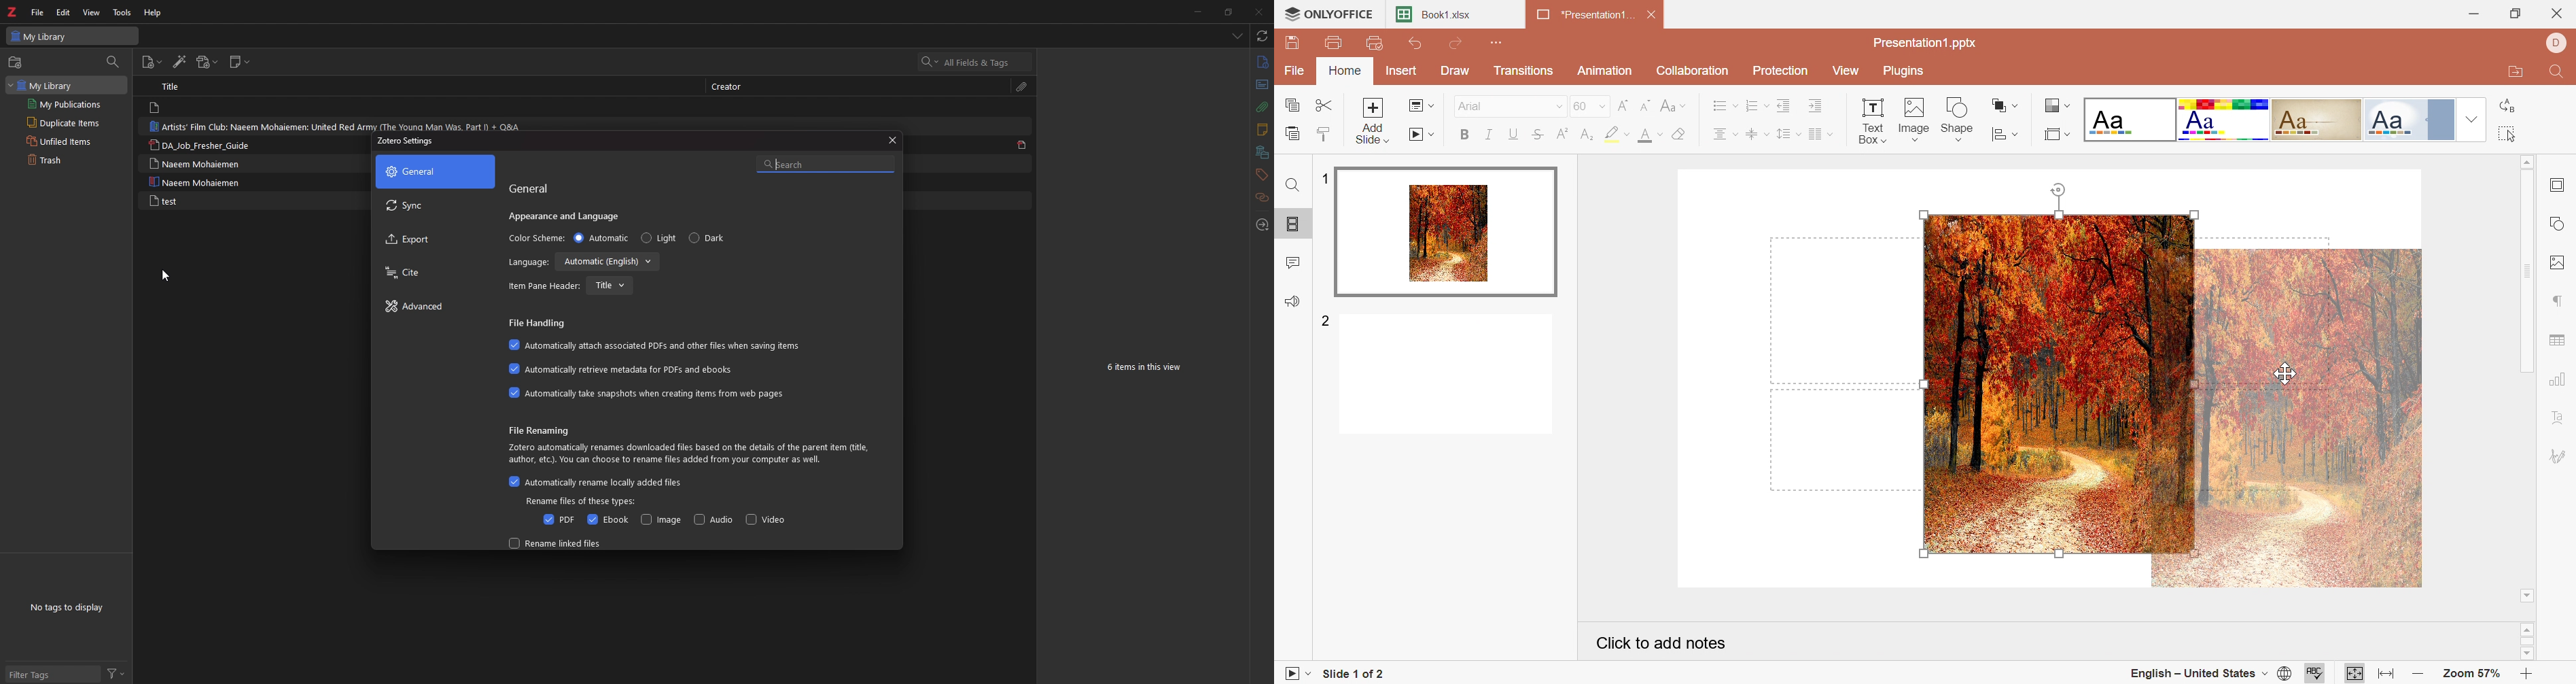 The height and width of the screenshot is (700, 2576). I want to click on Underline, so click(1512, 133).